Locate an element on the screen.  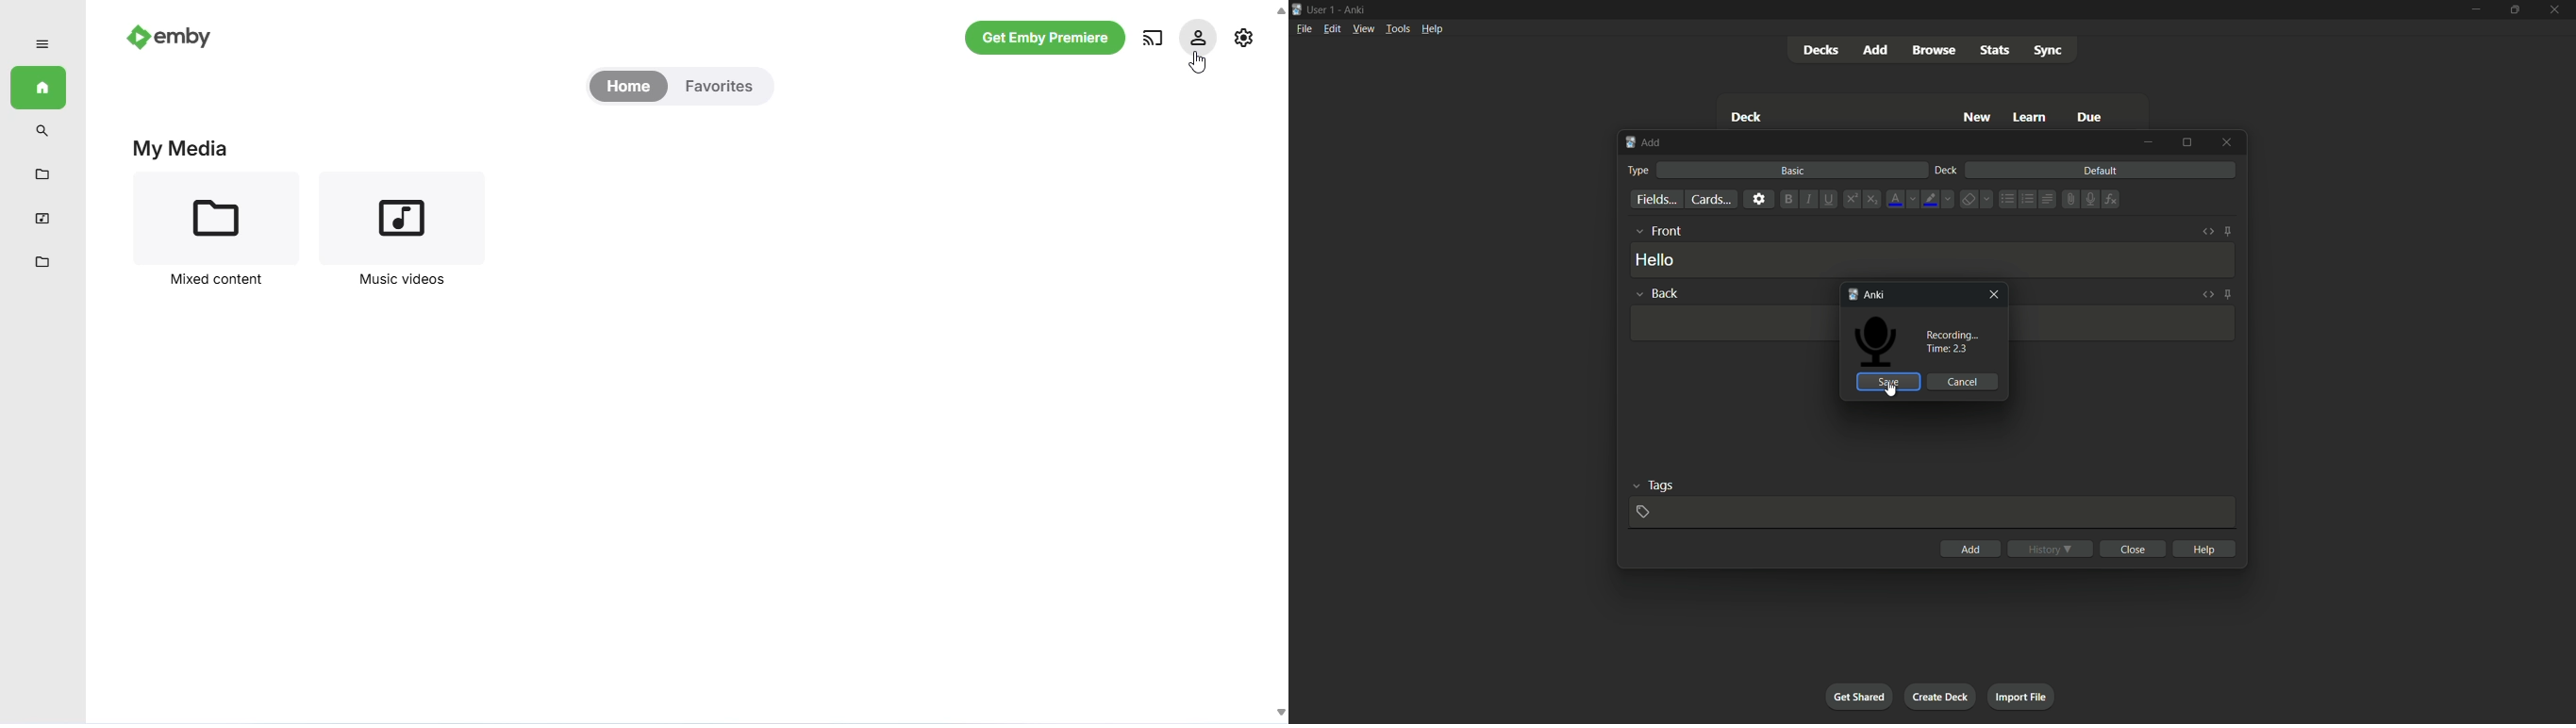
close app is located at coordinates (2559, 11).